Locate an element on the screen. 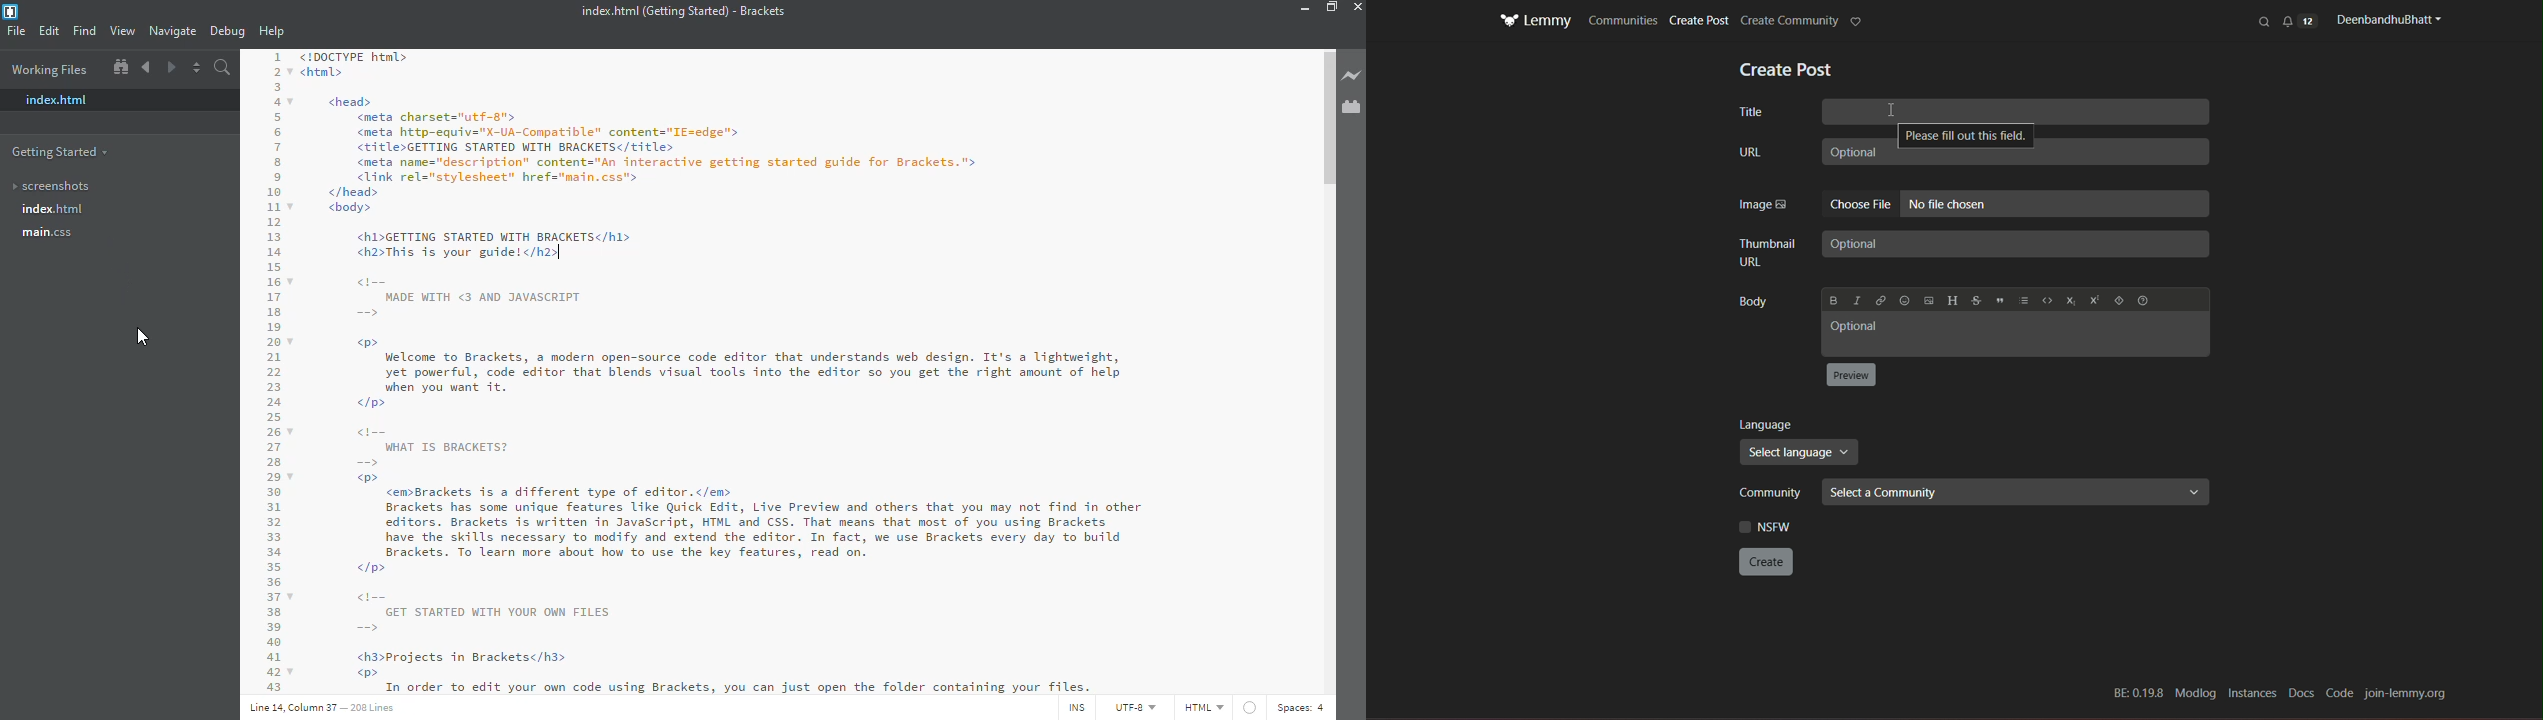  URL is located at coordinates (1750, 153).